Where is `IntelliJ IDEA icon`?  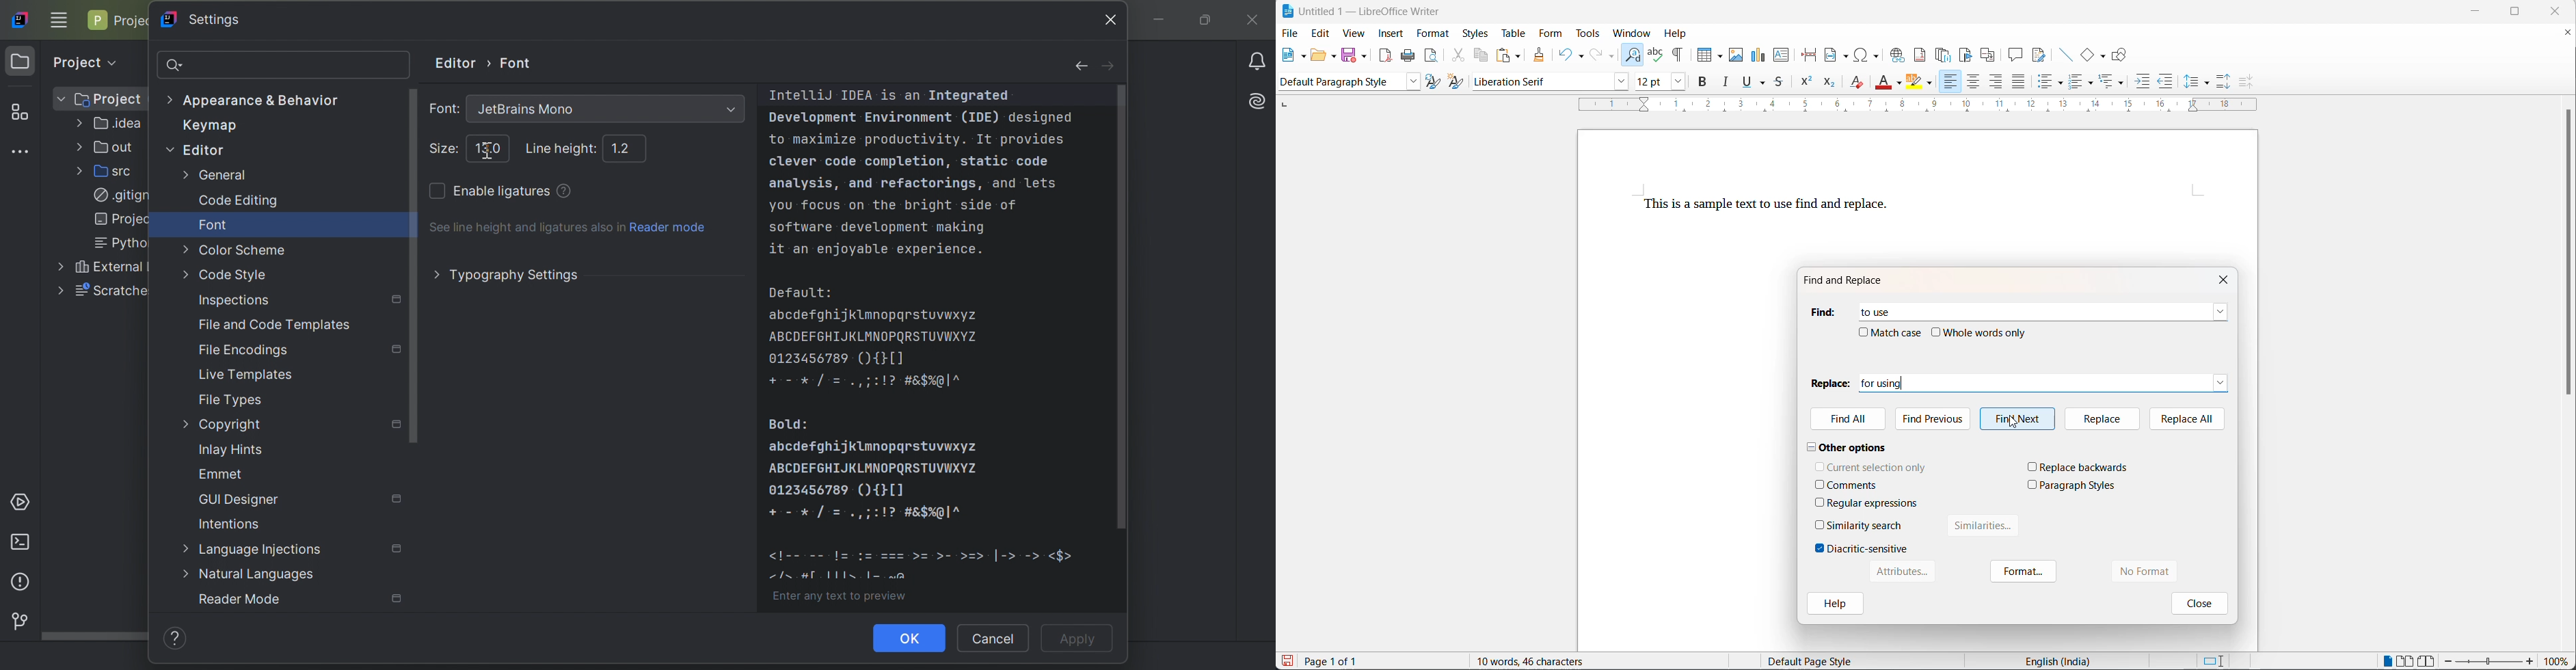 IntelliJ IDEA icon is located at coordinates (22, 19).